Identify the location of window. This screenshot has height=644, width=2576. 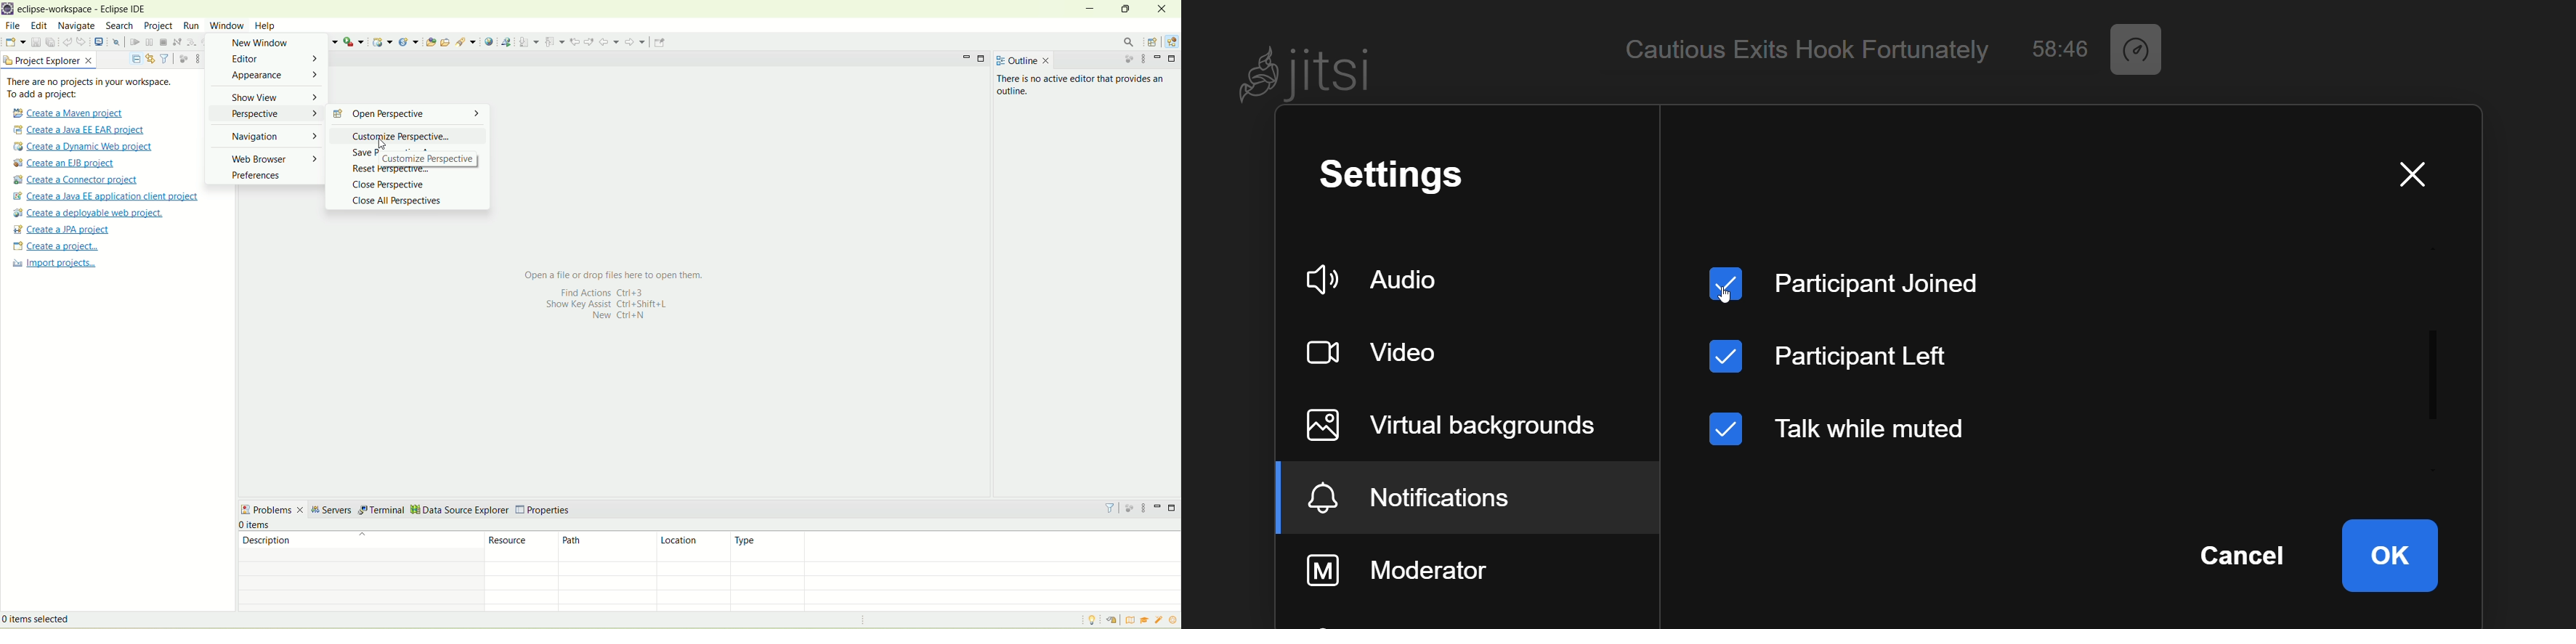
(227, 26).